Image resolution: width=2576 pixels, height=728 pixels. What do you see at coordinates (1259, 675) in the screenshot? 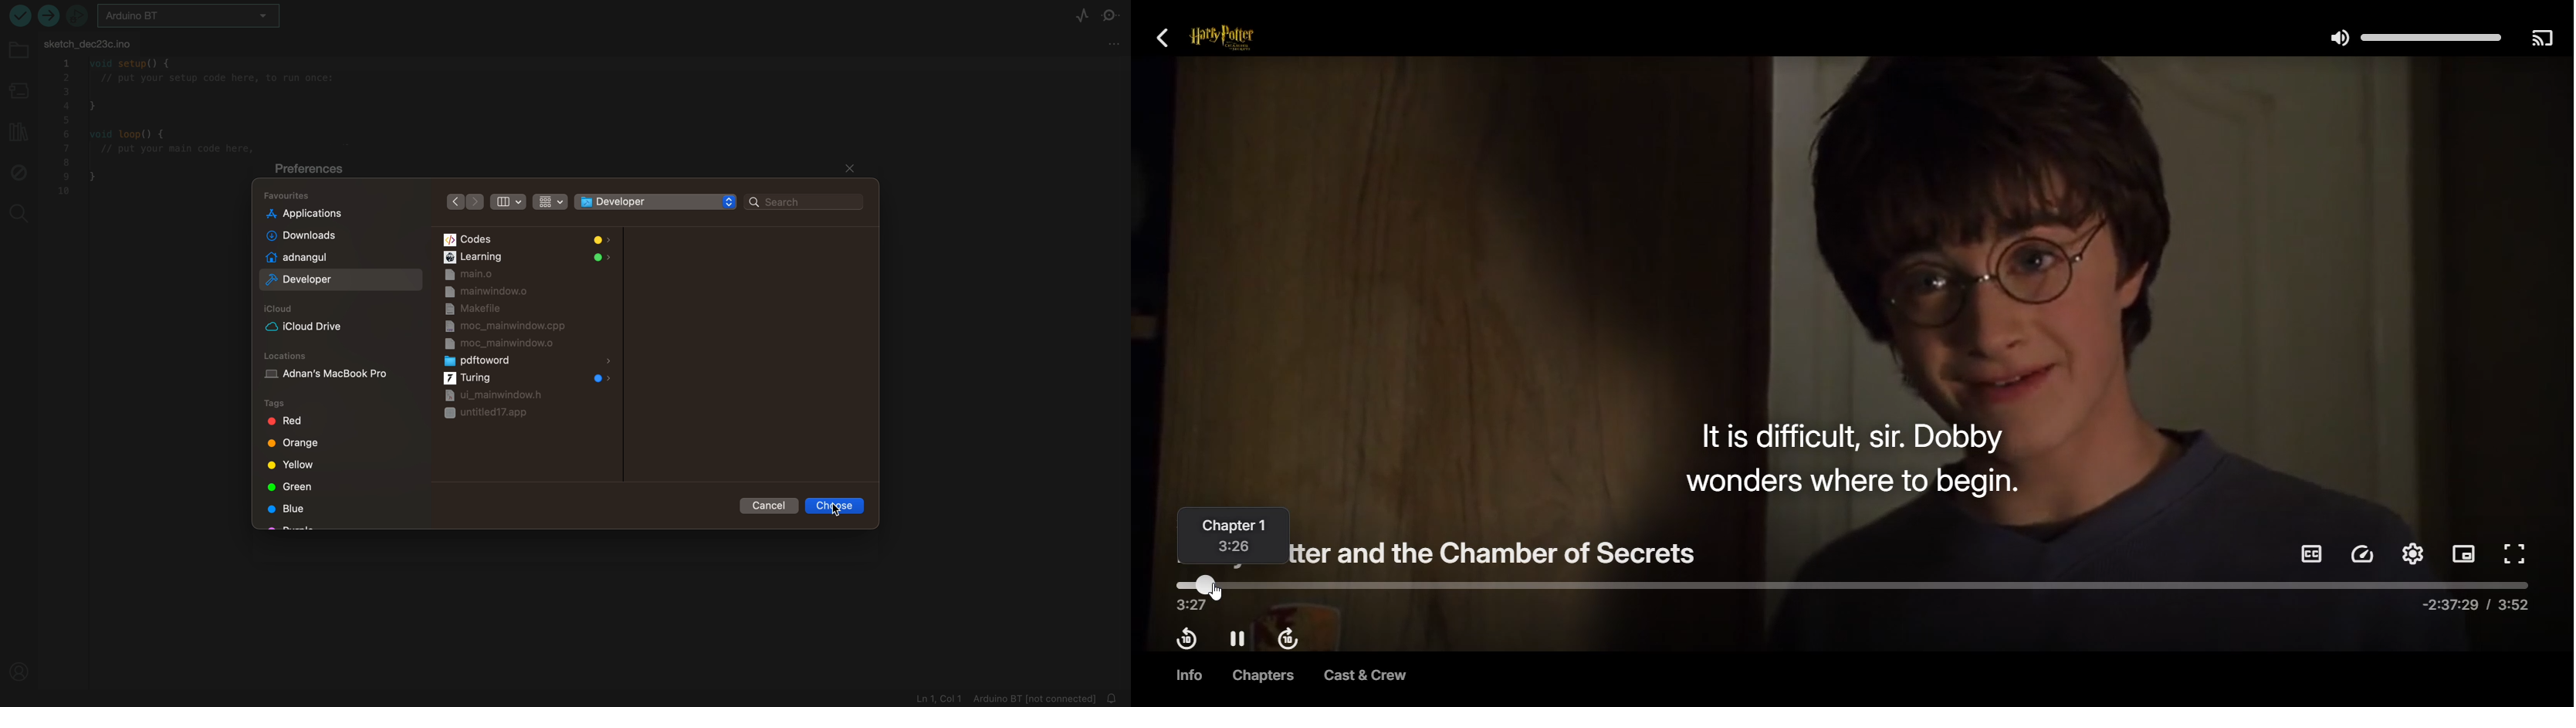
I see `Chapters` at bounding box center [1259, 675].